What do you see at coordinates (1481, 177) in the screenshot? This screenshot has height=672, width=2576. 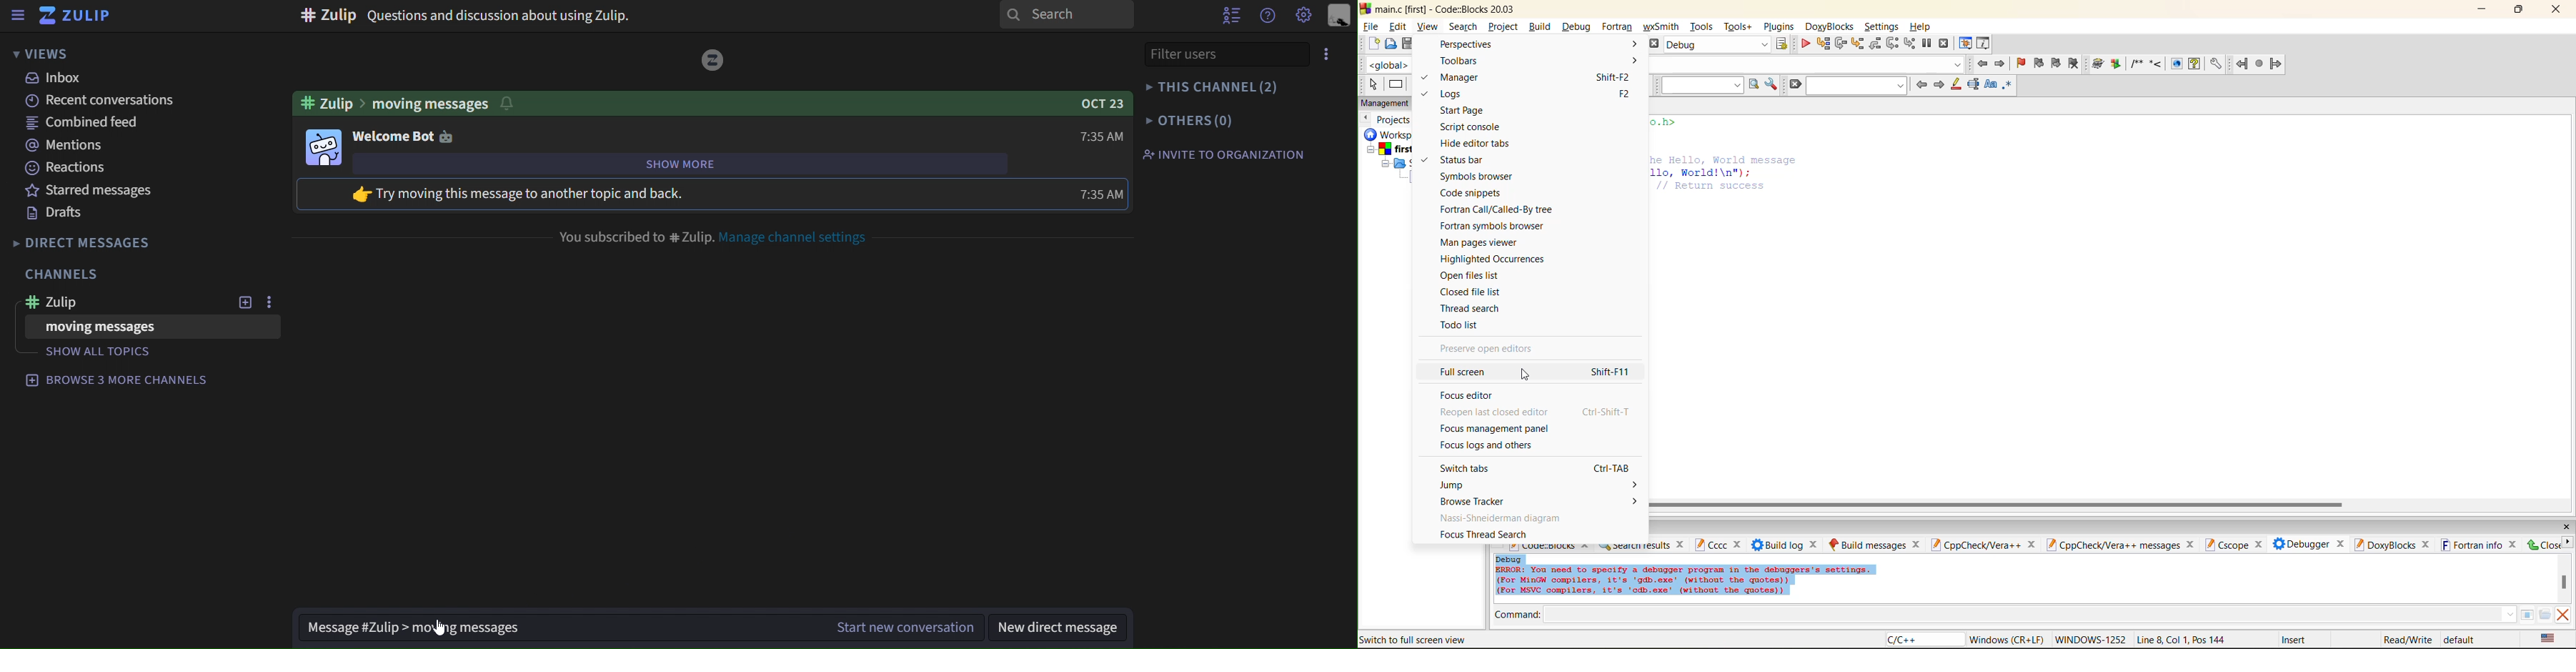 I see `symbols browser` at bounding box center [1481, 177].